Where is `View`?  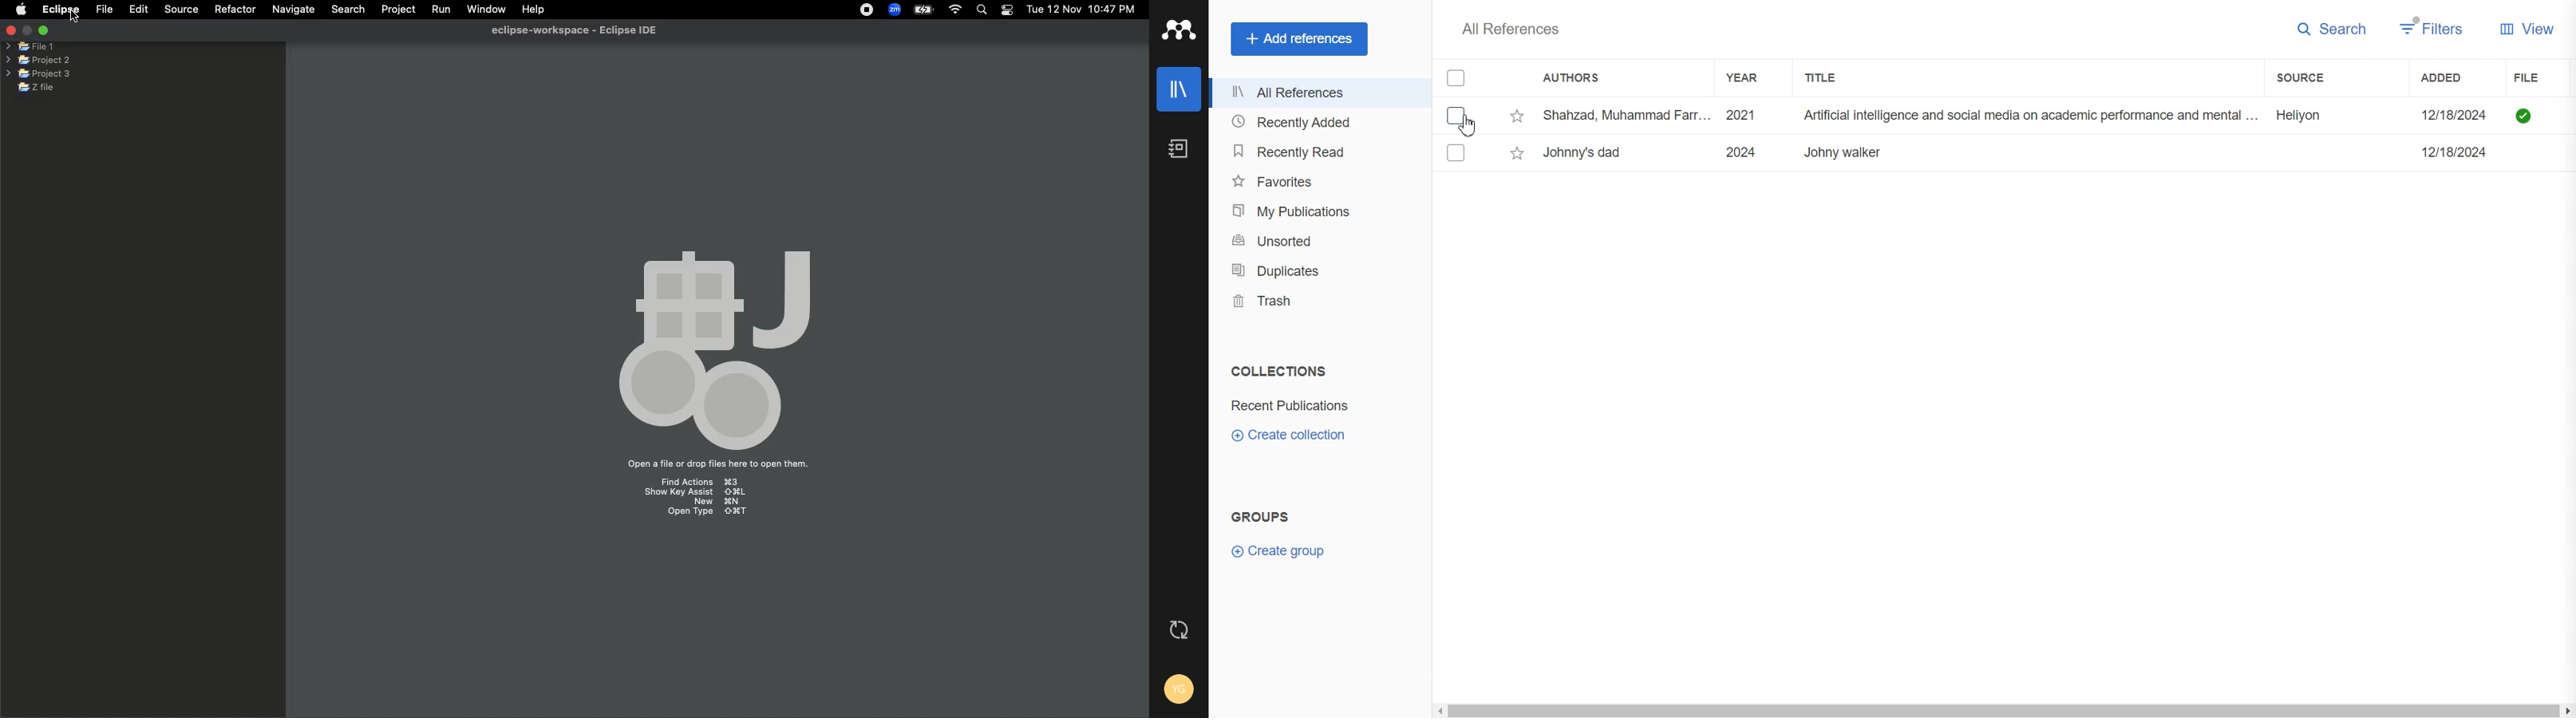
View is located at coordinates (2528, 28).